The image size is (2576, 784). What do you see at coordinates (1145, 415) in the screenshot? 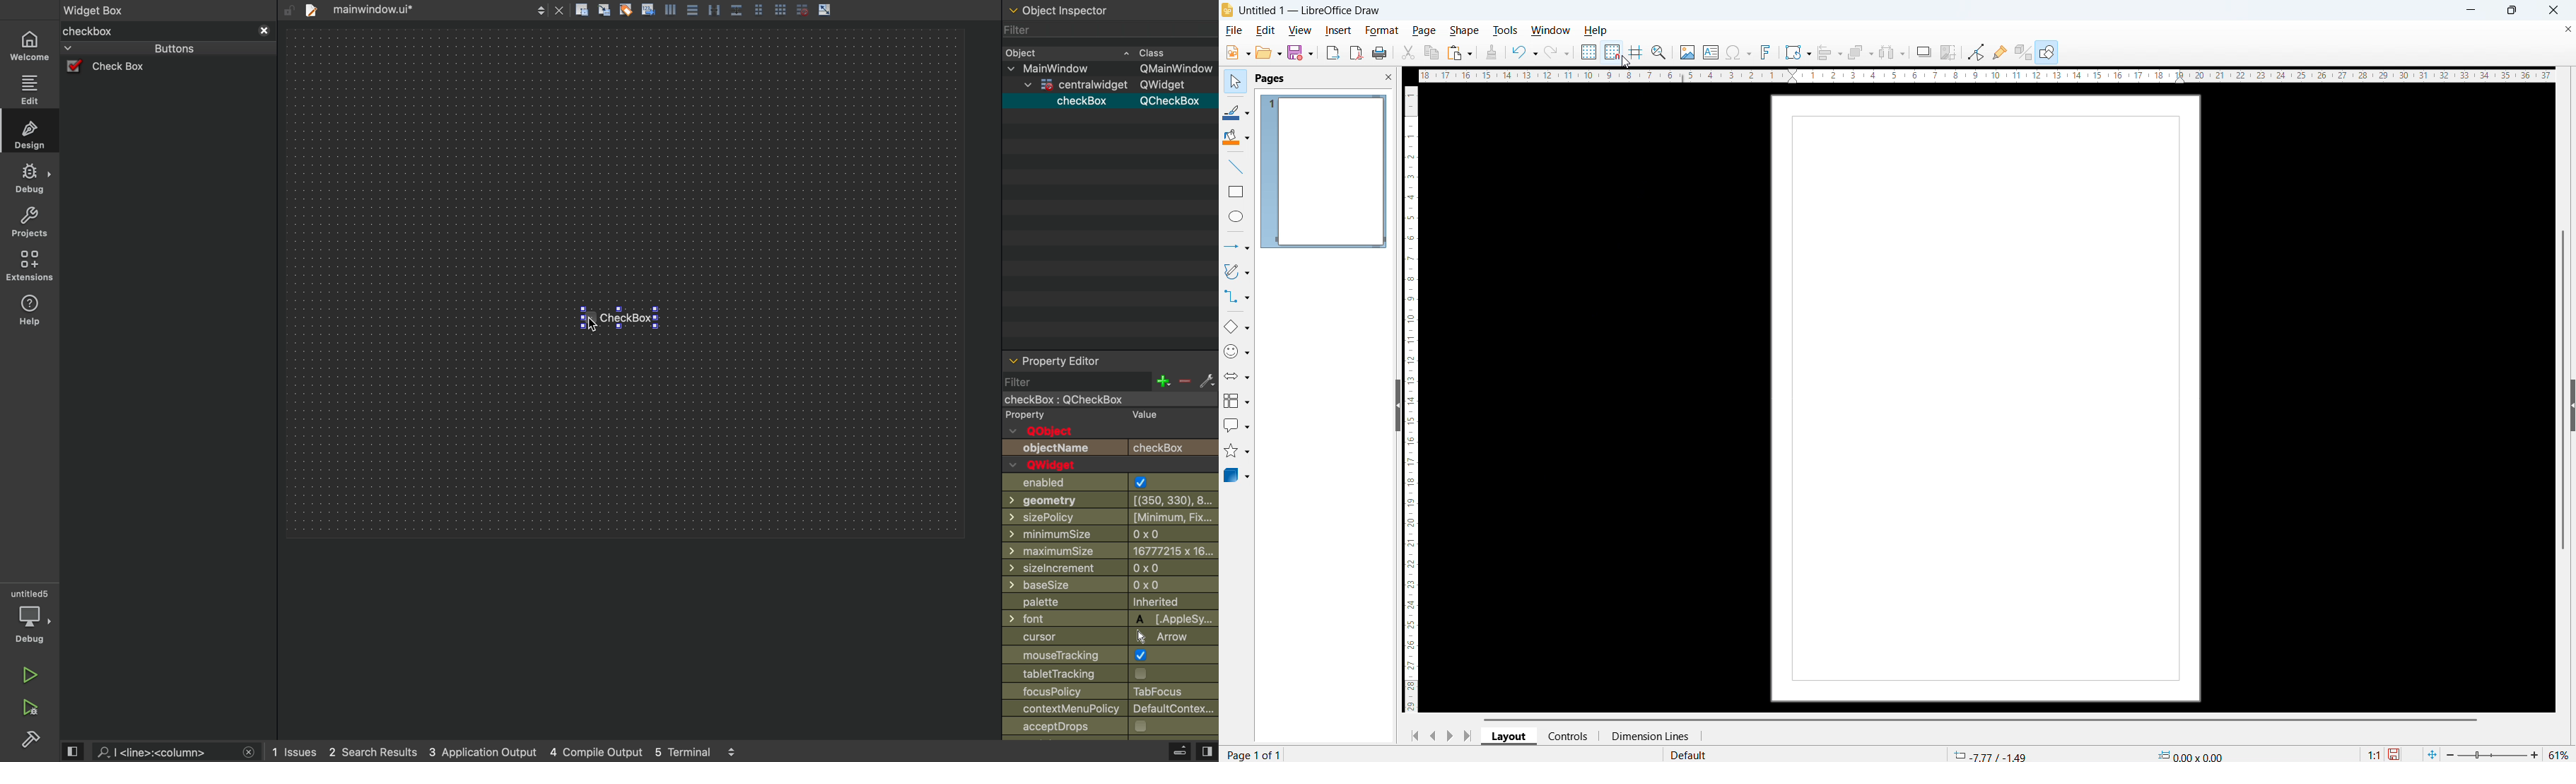
I see `Value` at bounding box center [1145, 415].